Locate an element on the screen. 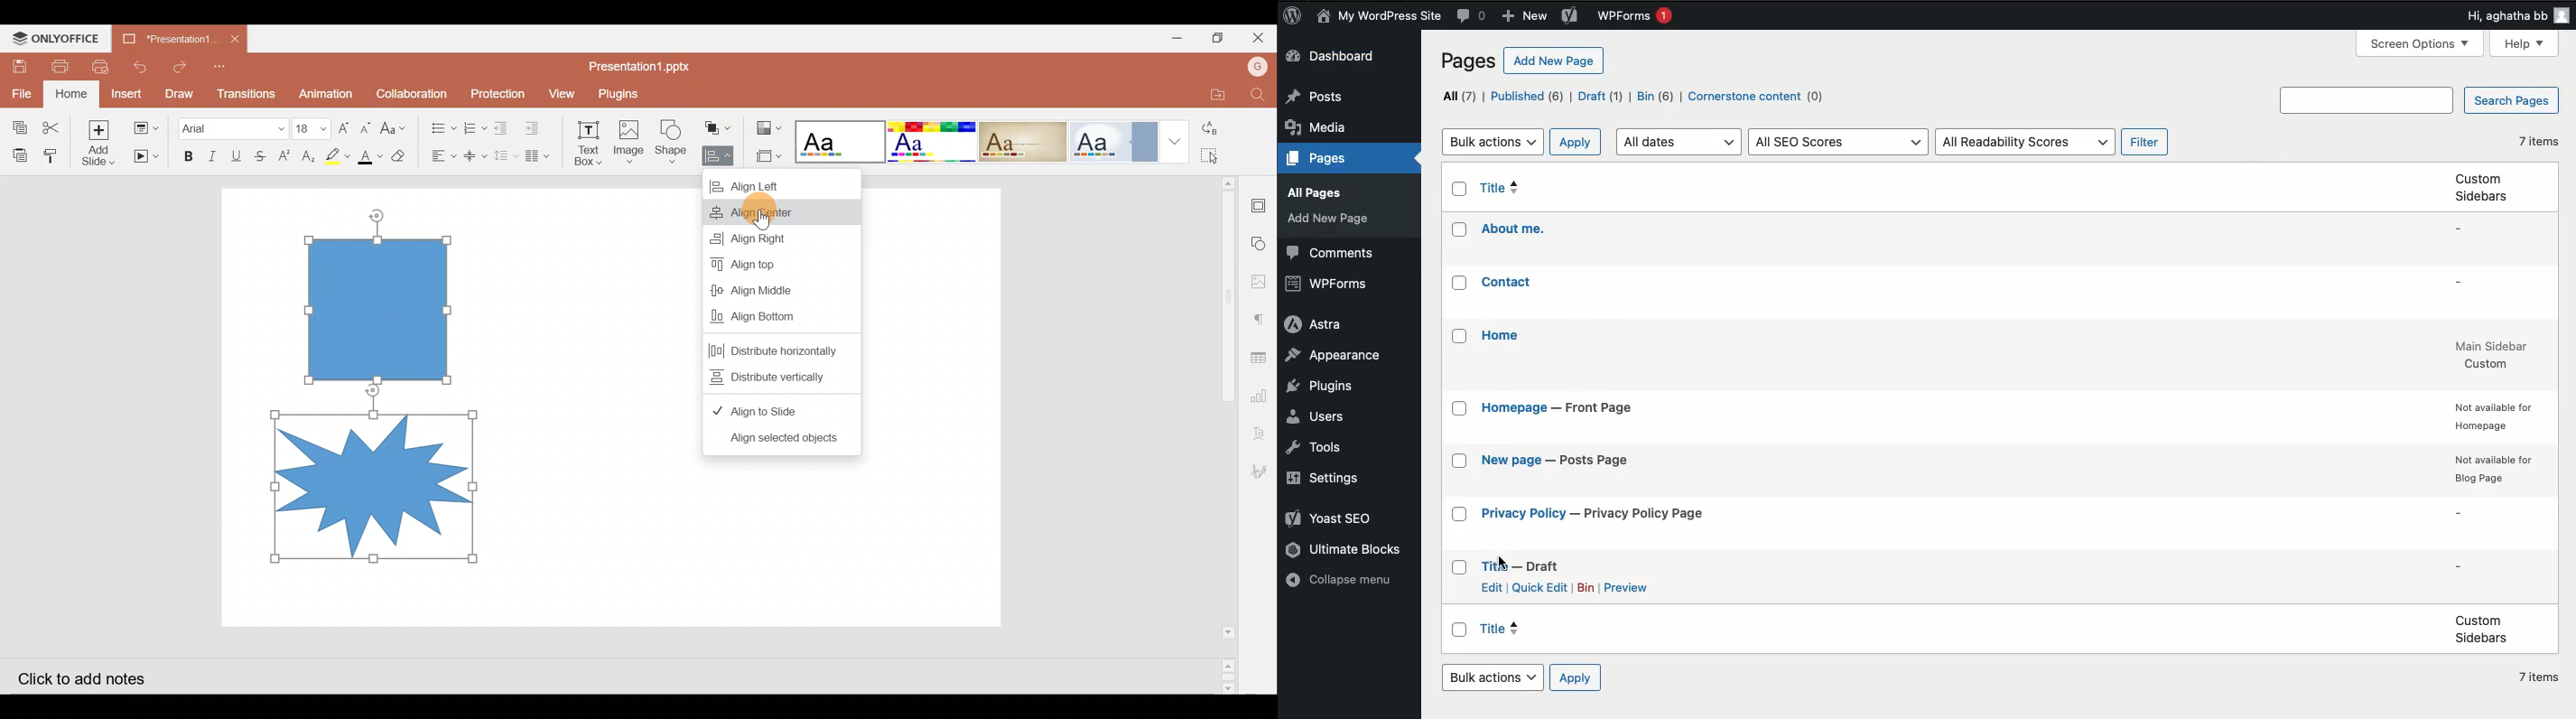 The height and width of the screenshot is (728, 2576). Object 1 is located at coordinates (383, 308).